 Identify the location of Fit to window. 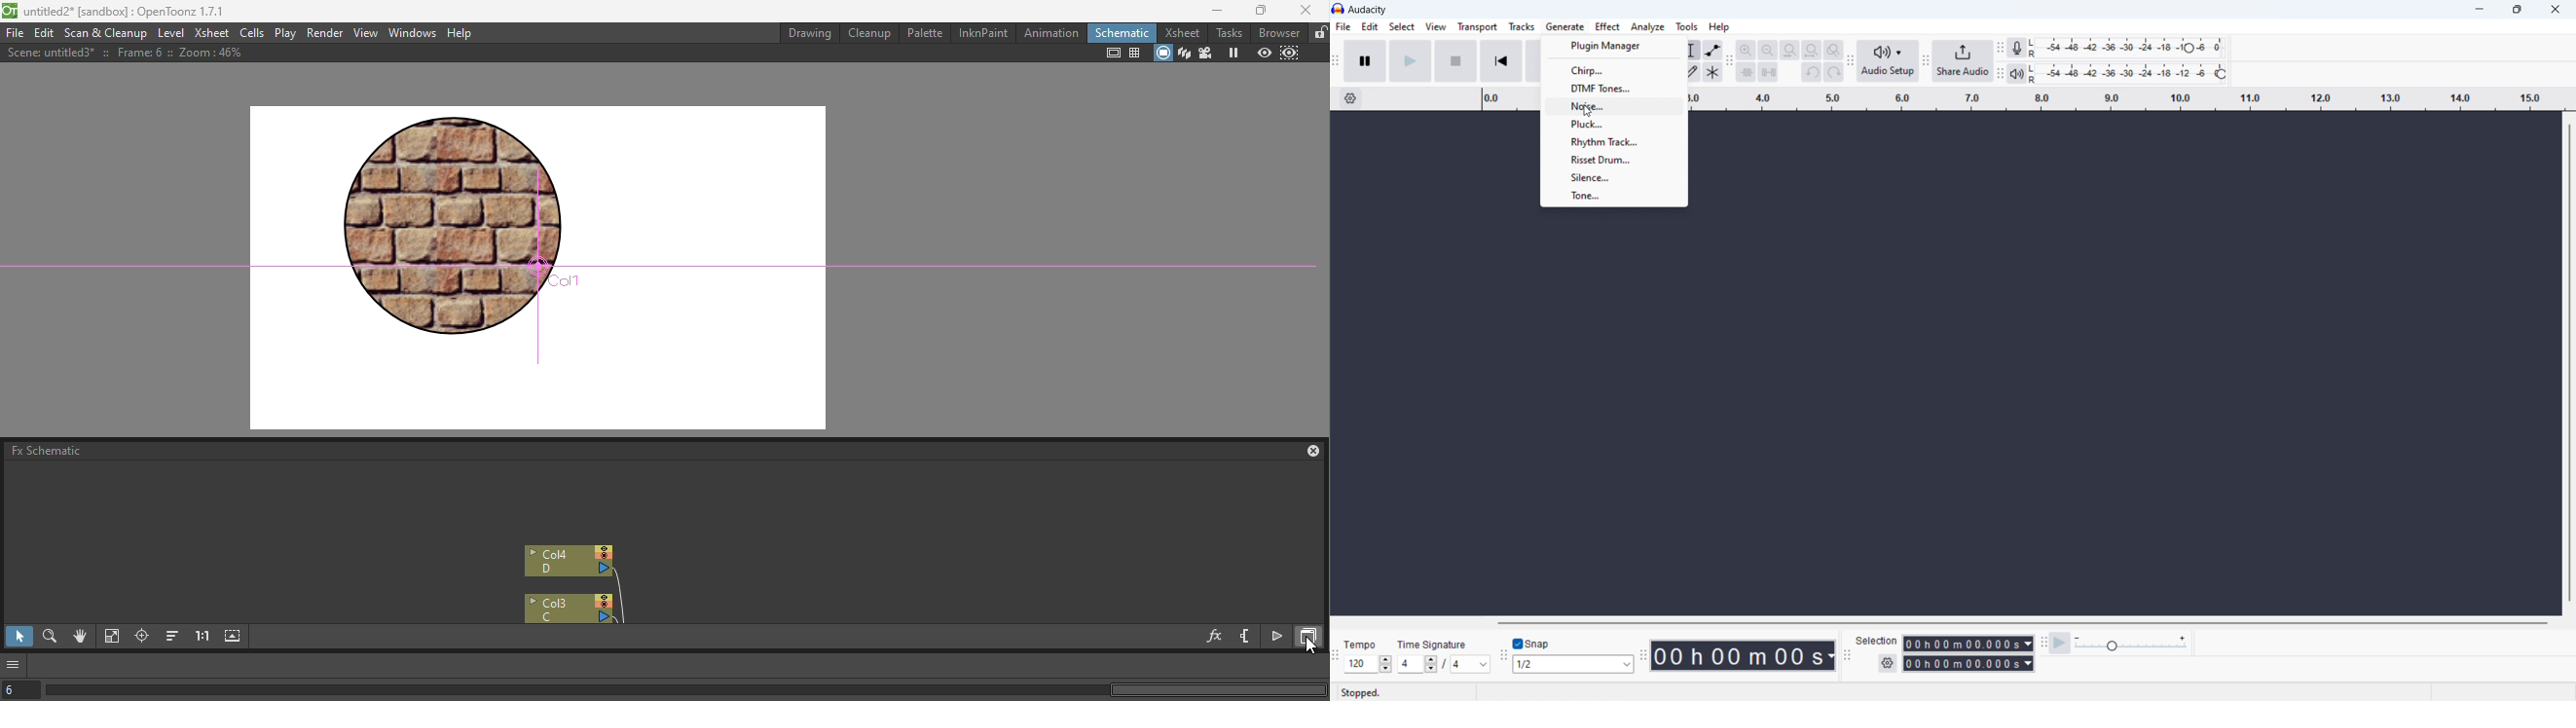
(112, 638).